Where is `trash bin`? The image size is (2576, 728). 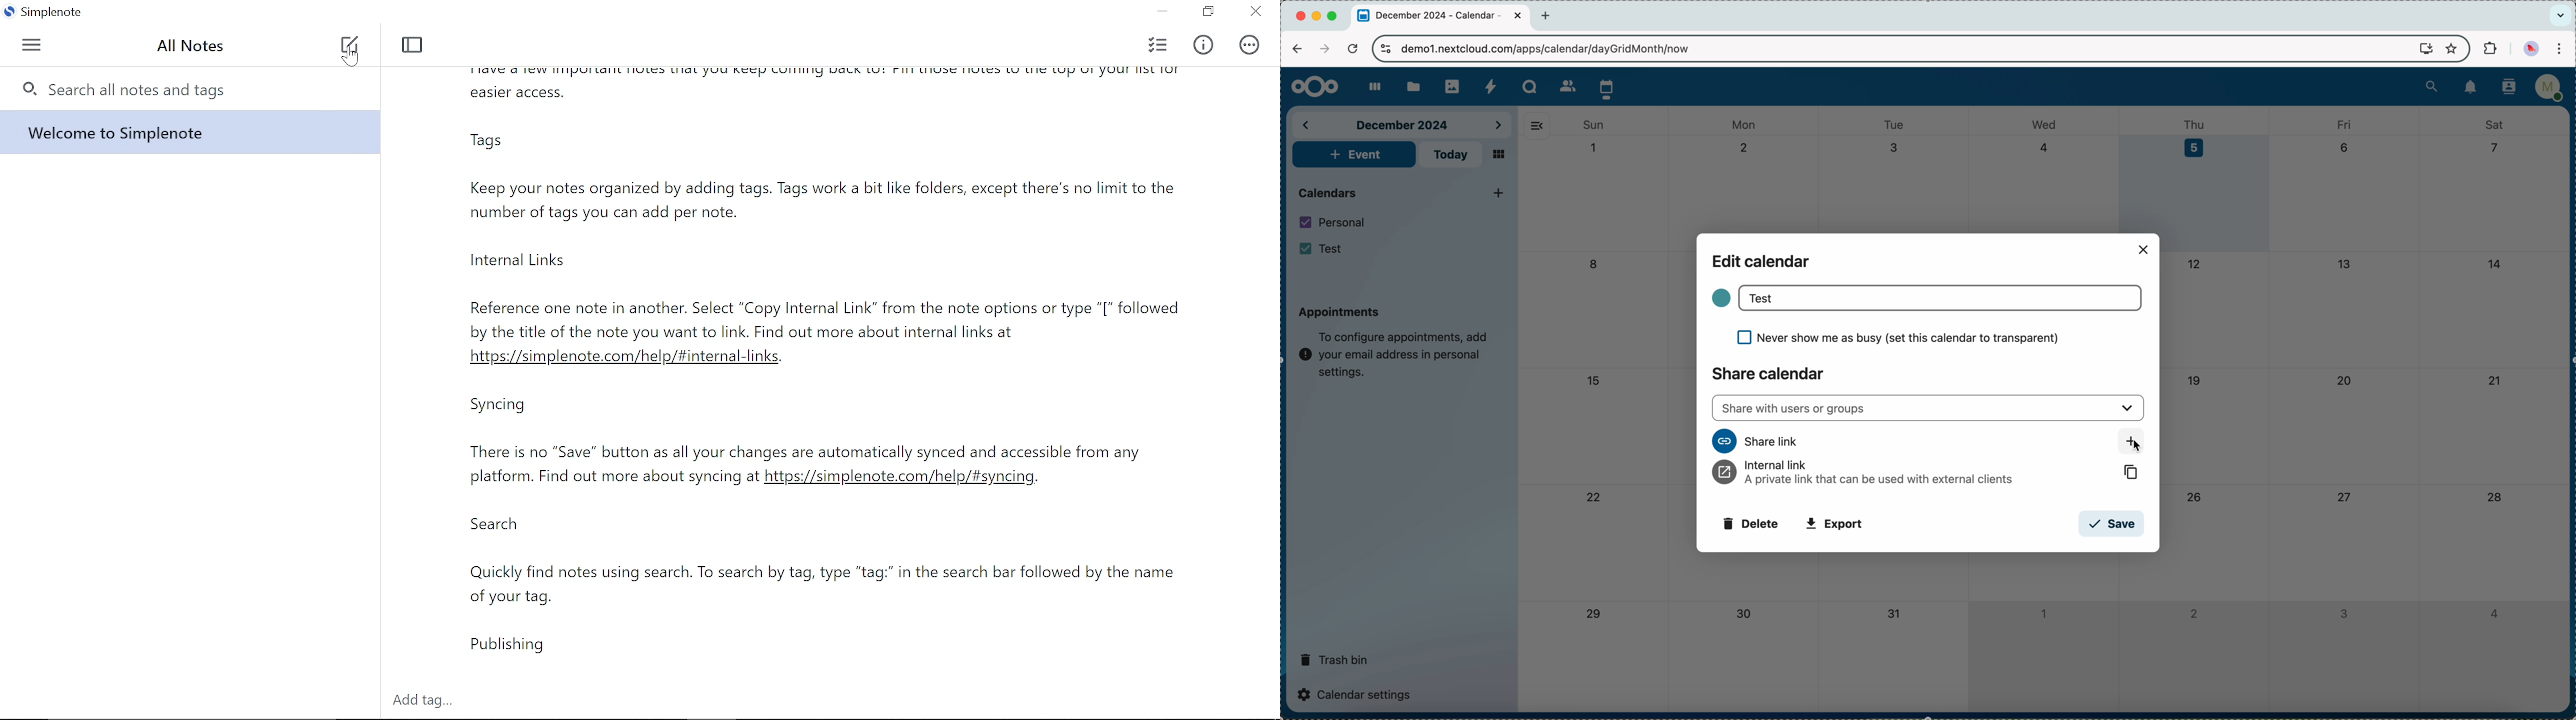 trash bin is located at coordinates (1335, 656).